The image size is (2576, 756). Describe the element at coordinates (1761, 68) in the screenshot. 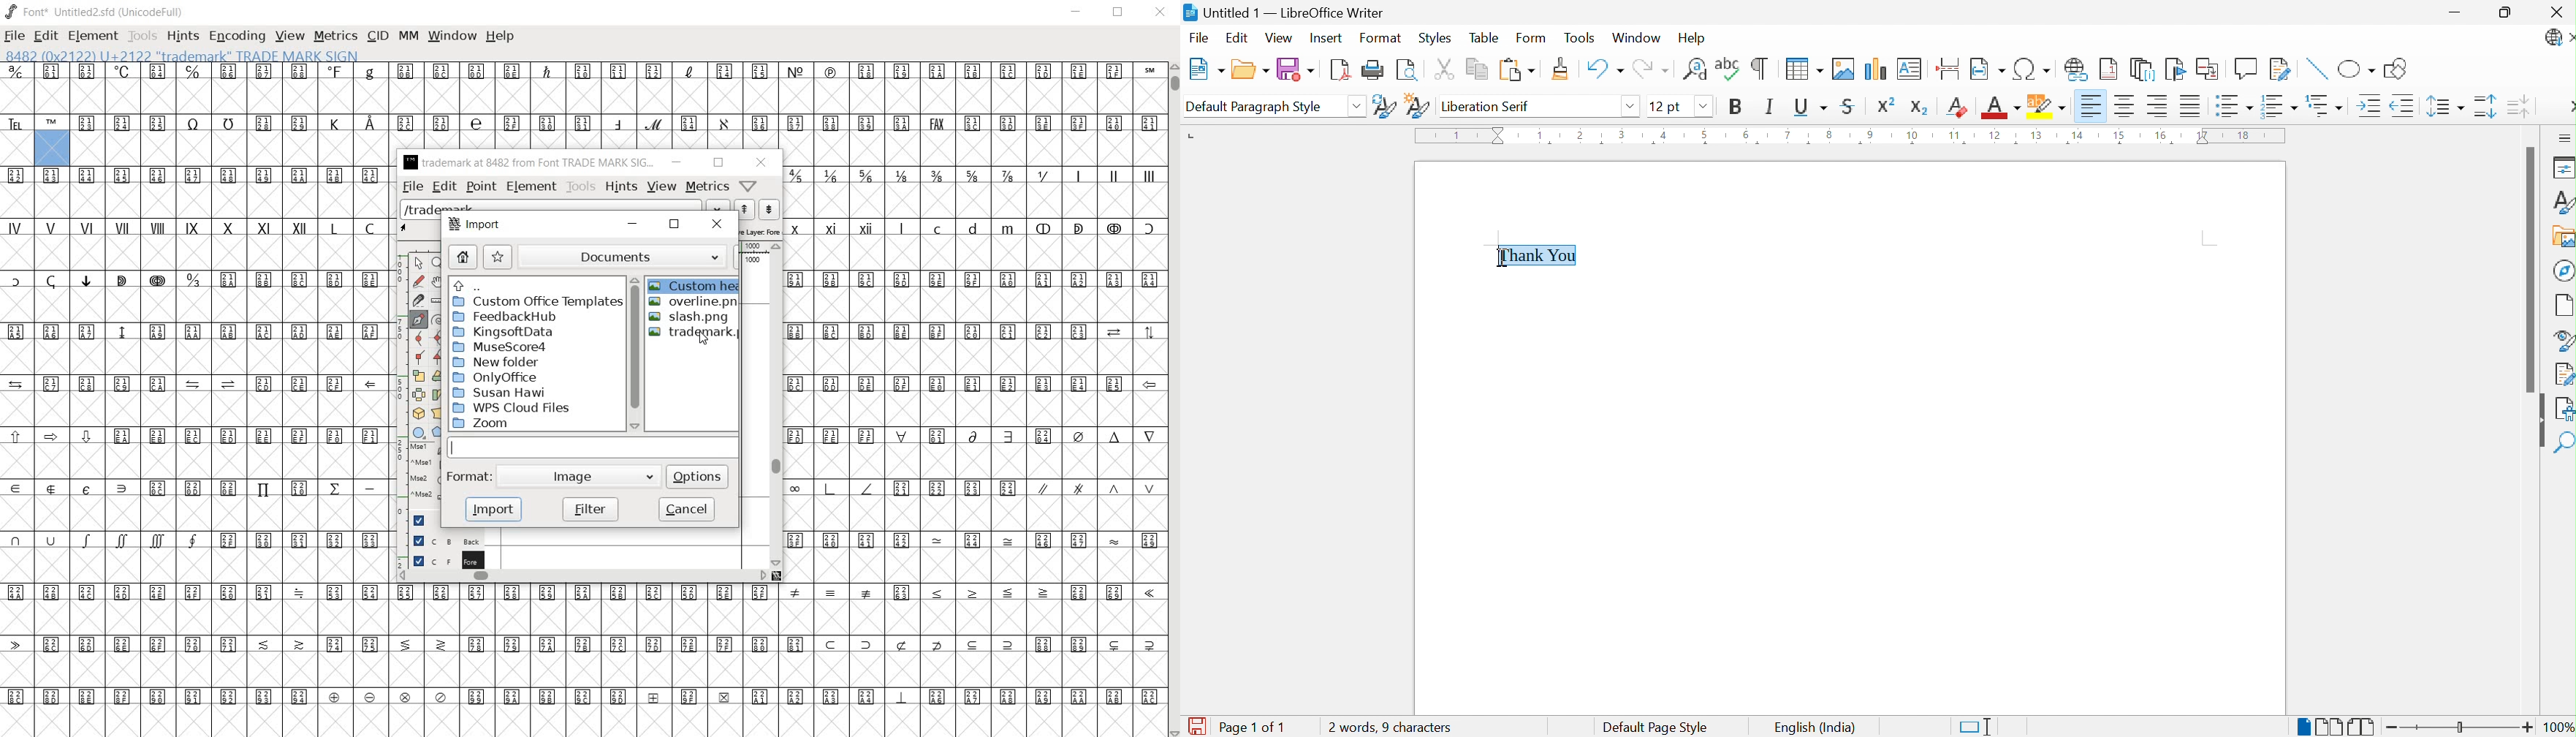

I see `Toggle Formatting Marks` at that location.